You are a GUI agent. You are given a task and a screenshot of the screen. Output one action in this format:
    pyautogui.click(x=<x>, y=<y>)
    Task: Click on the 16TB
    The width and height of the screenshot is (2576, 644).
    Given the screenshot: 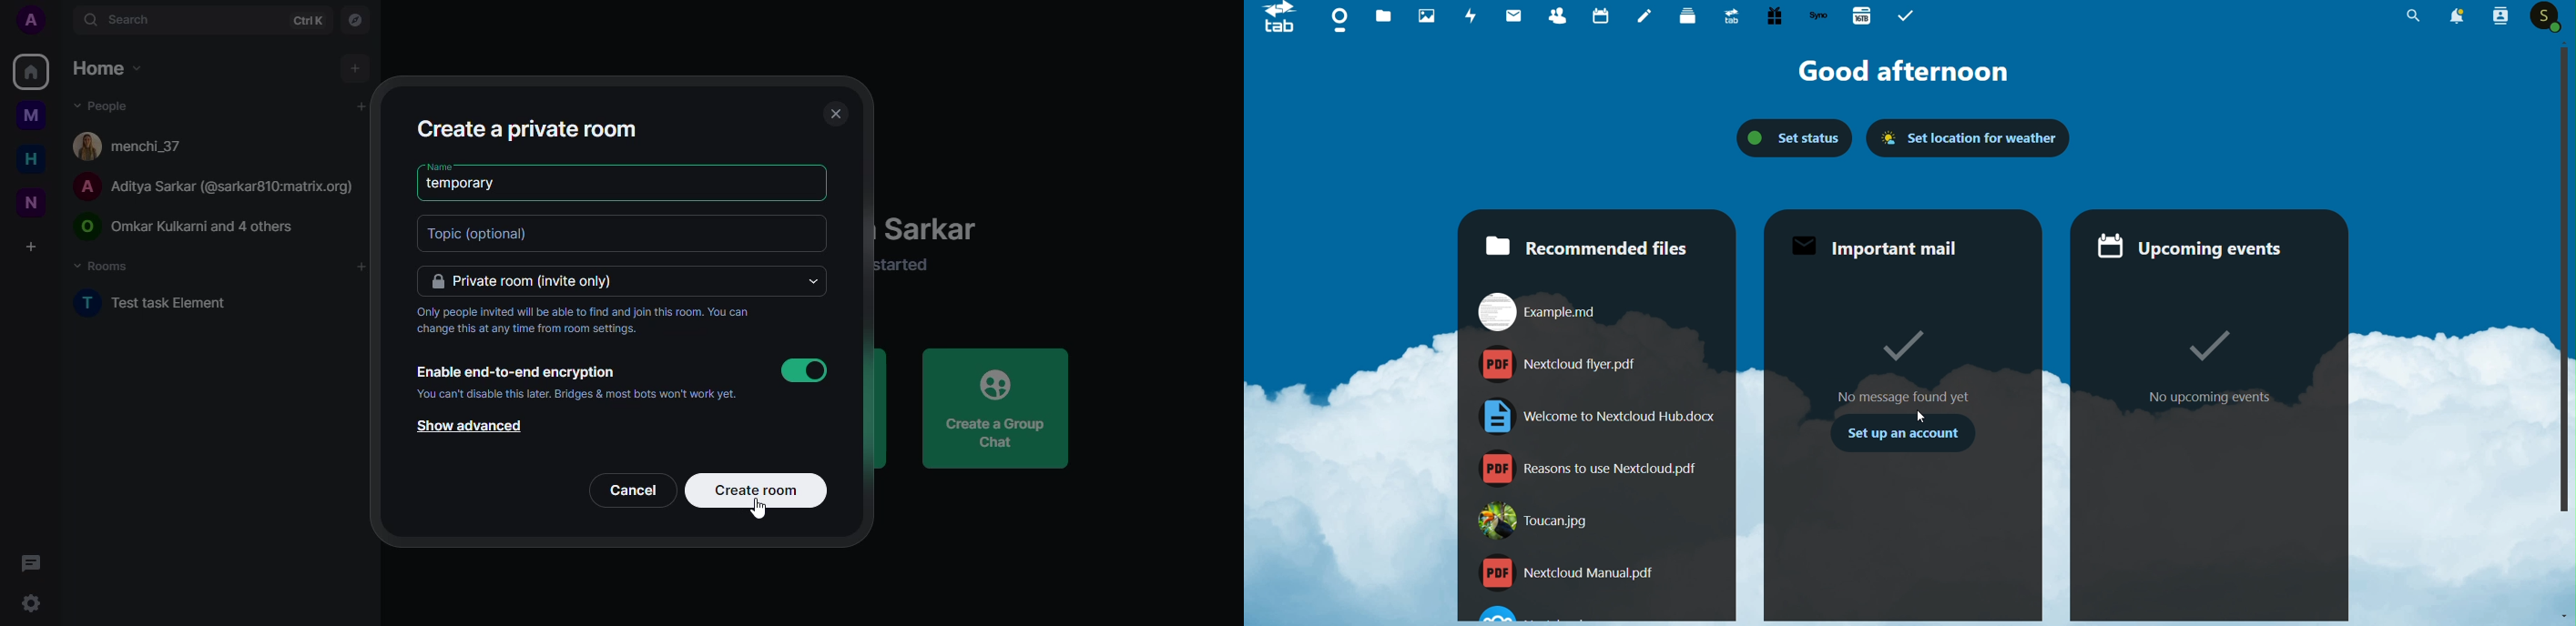 What is the action you would take?
    pyautogui.click(x=1859, y=15)
    